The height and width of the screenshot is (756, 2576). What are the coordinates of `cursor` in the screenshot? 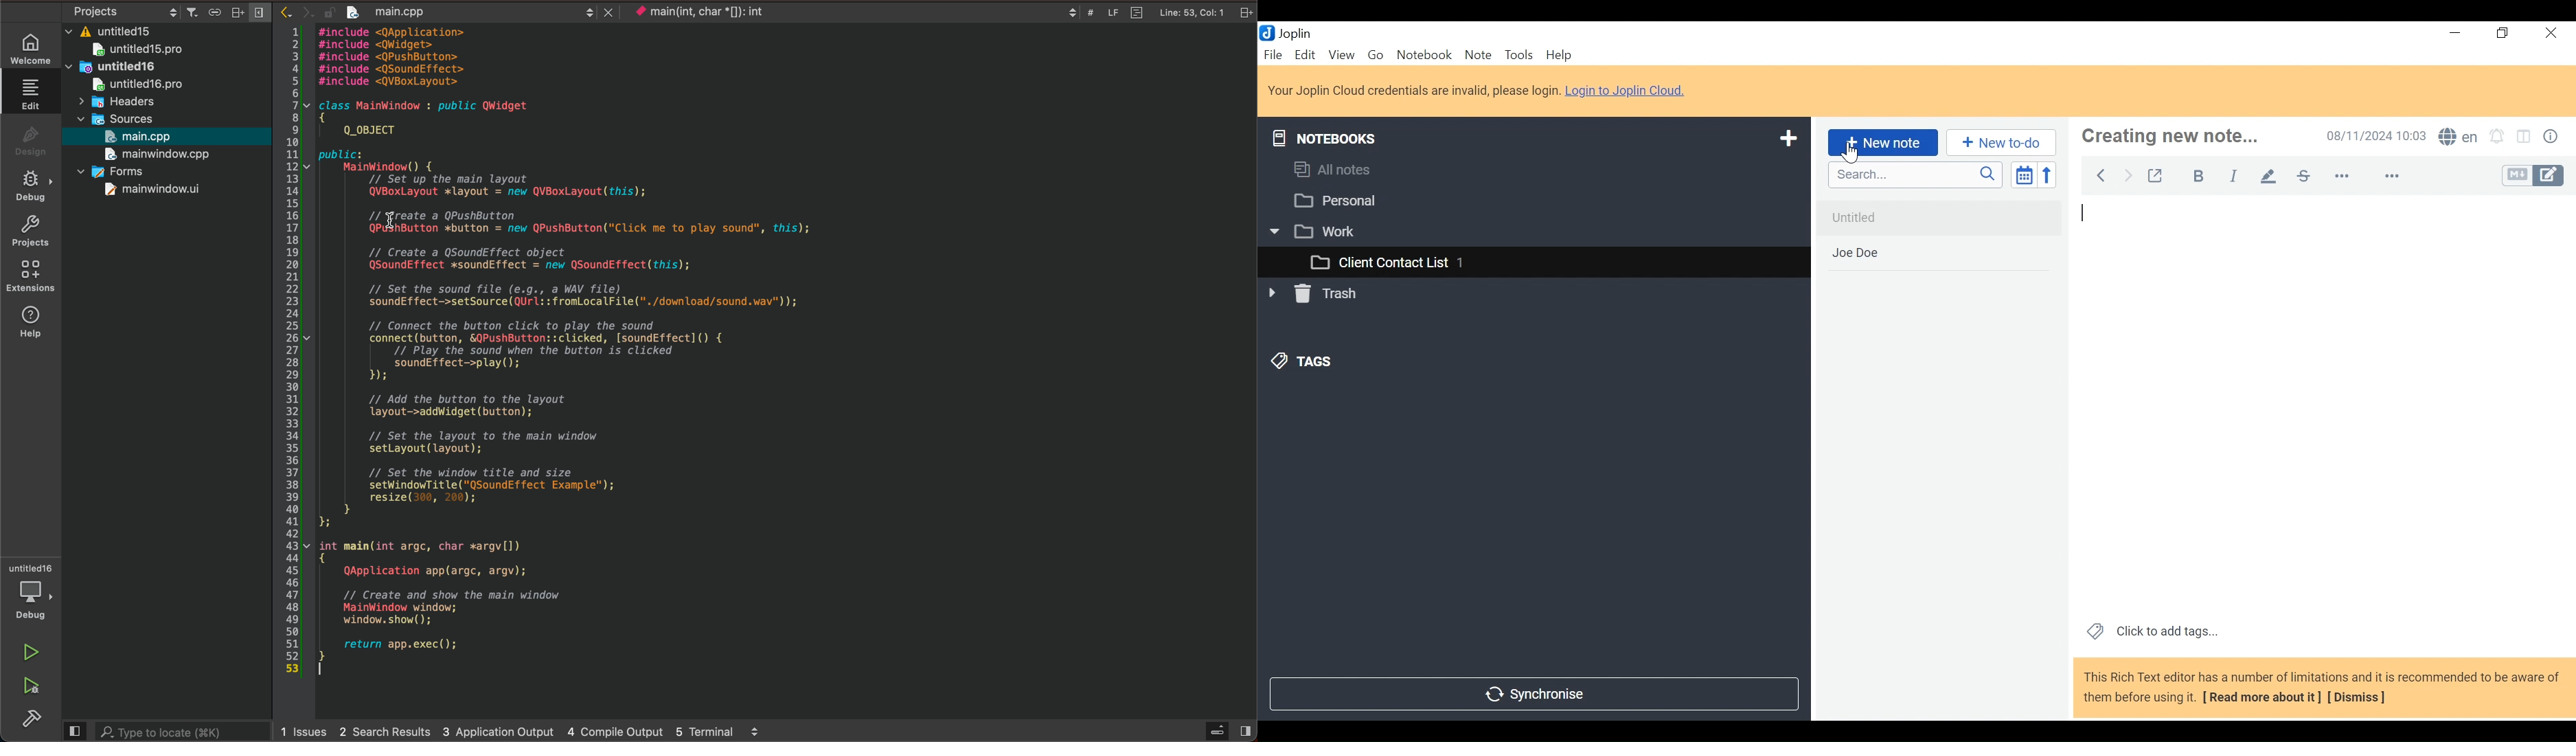 It's located at (387, 216).